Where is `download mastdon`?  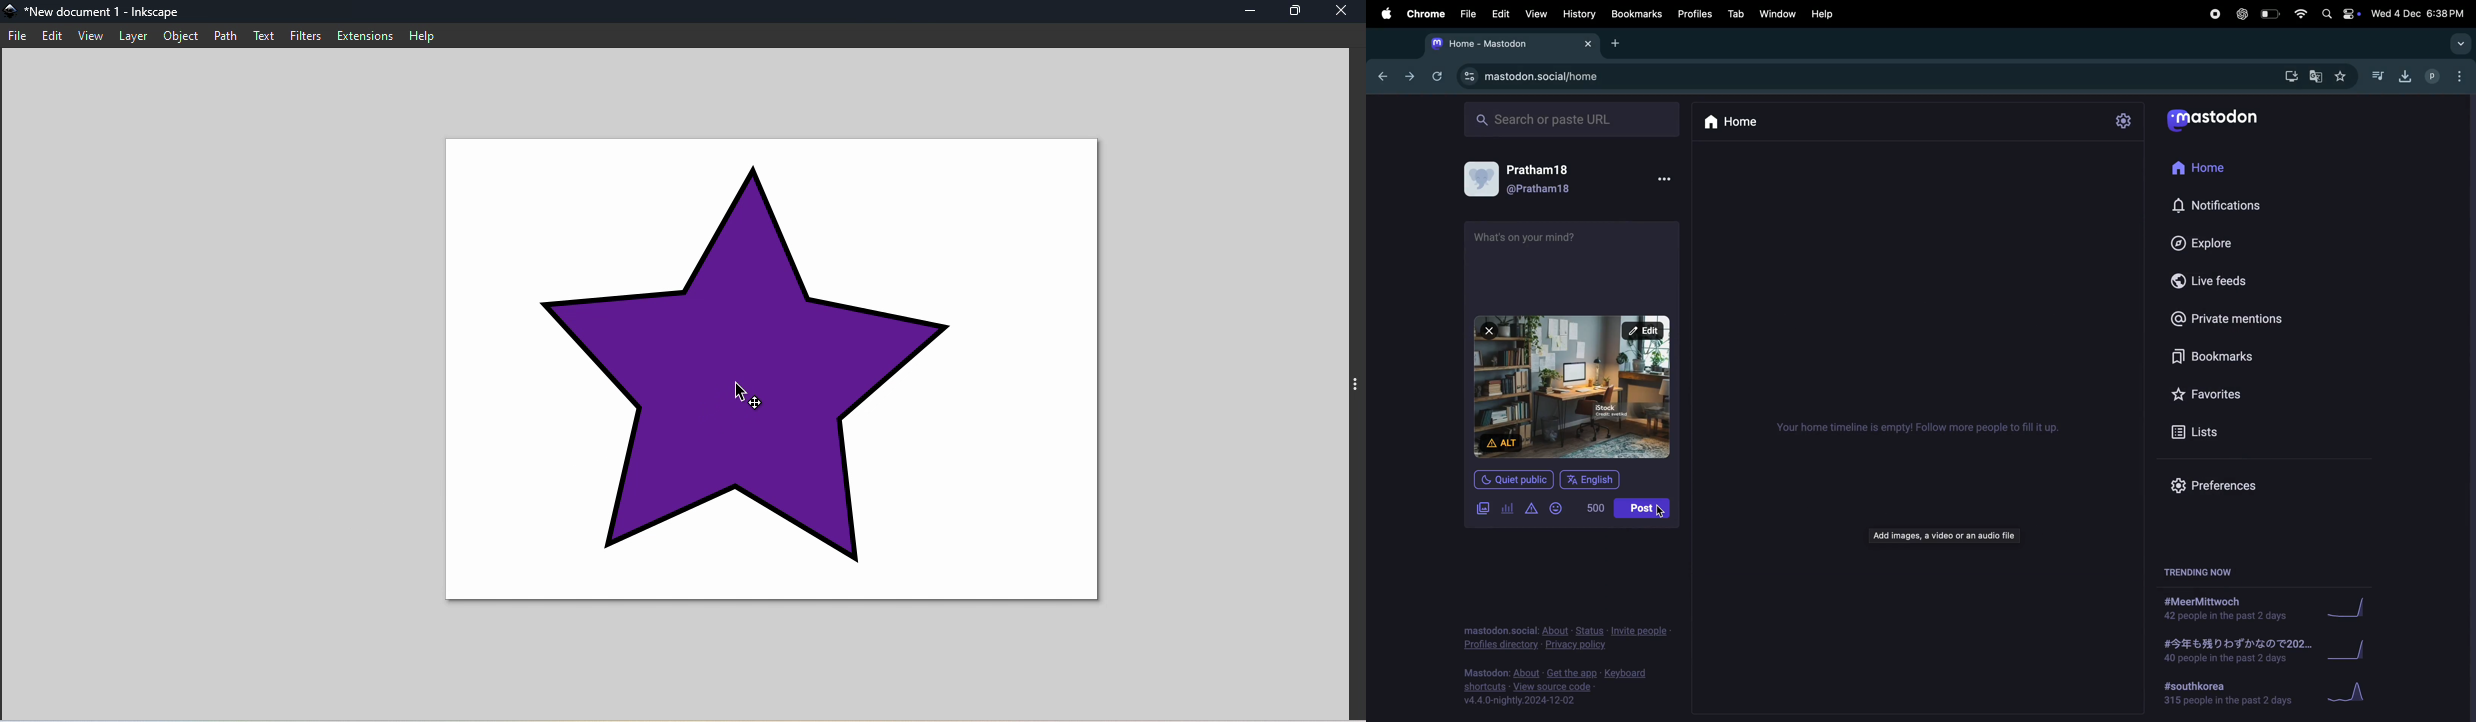 download mastdon is located at coordinates (2291, 76).